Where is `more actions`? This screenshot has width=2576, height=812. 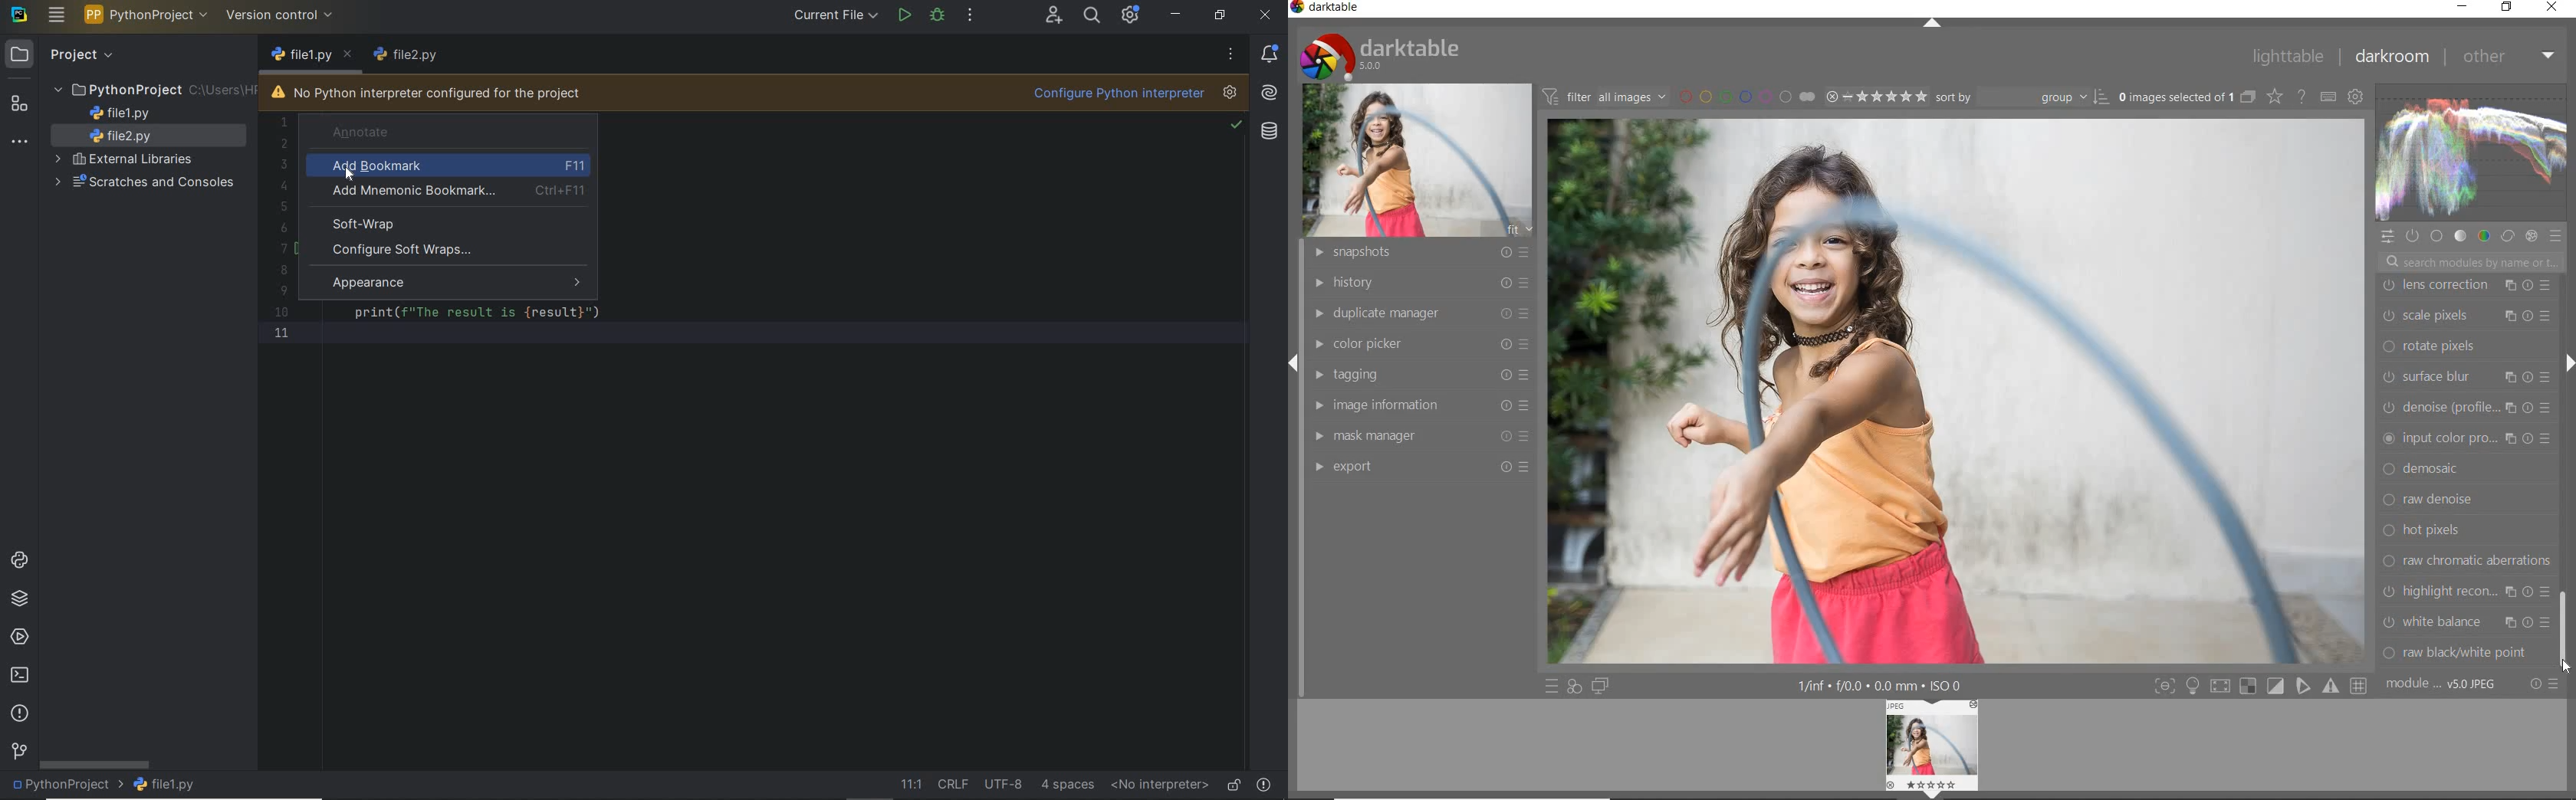
more actions is located at coordinates (970, 15).